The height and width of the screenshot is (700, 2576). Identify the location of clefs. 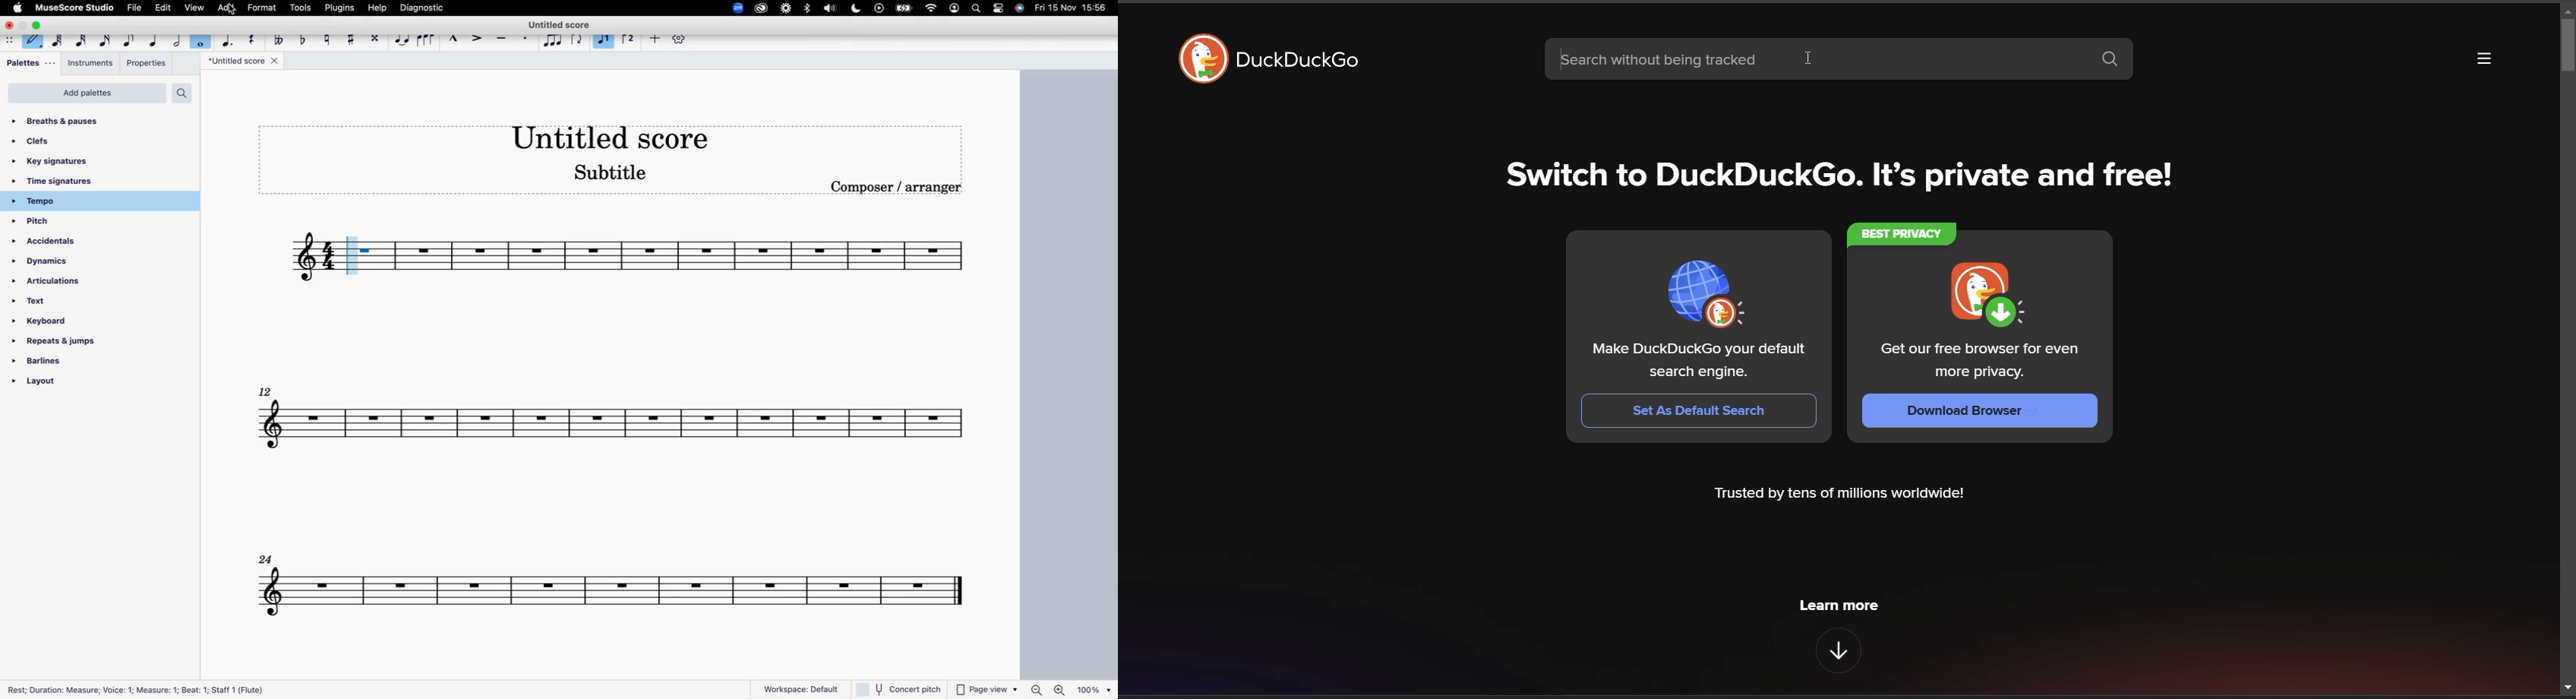
(90, 144).